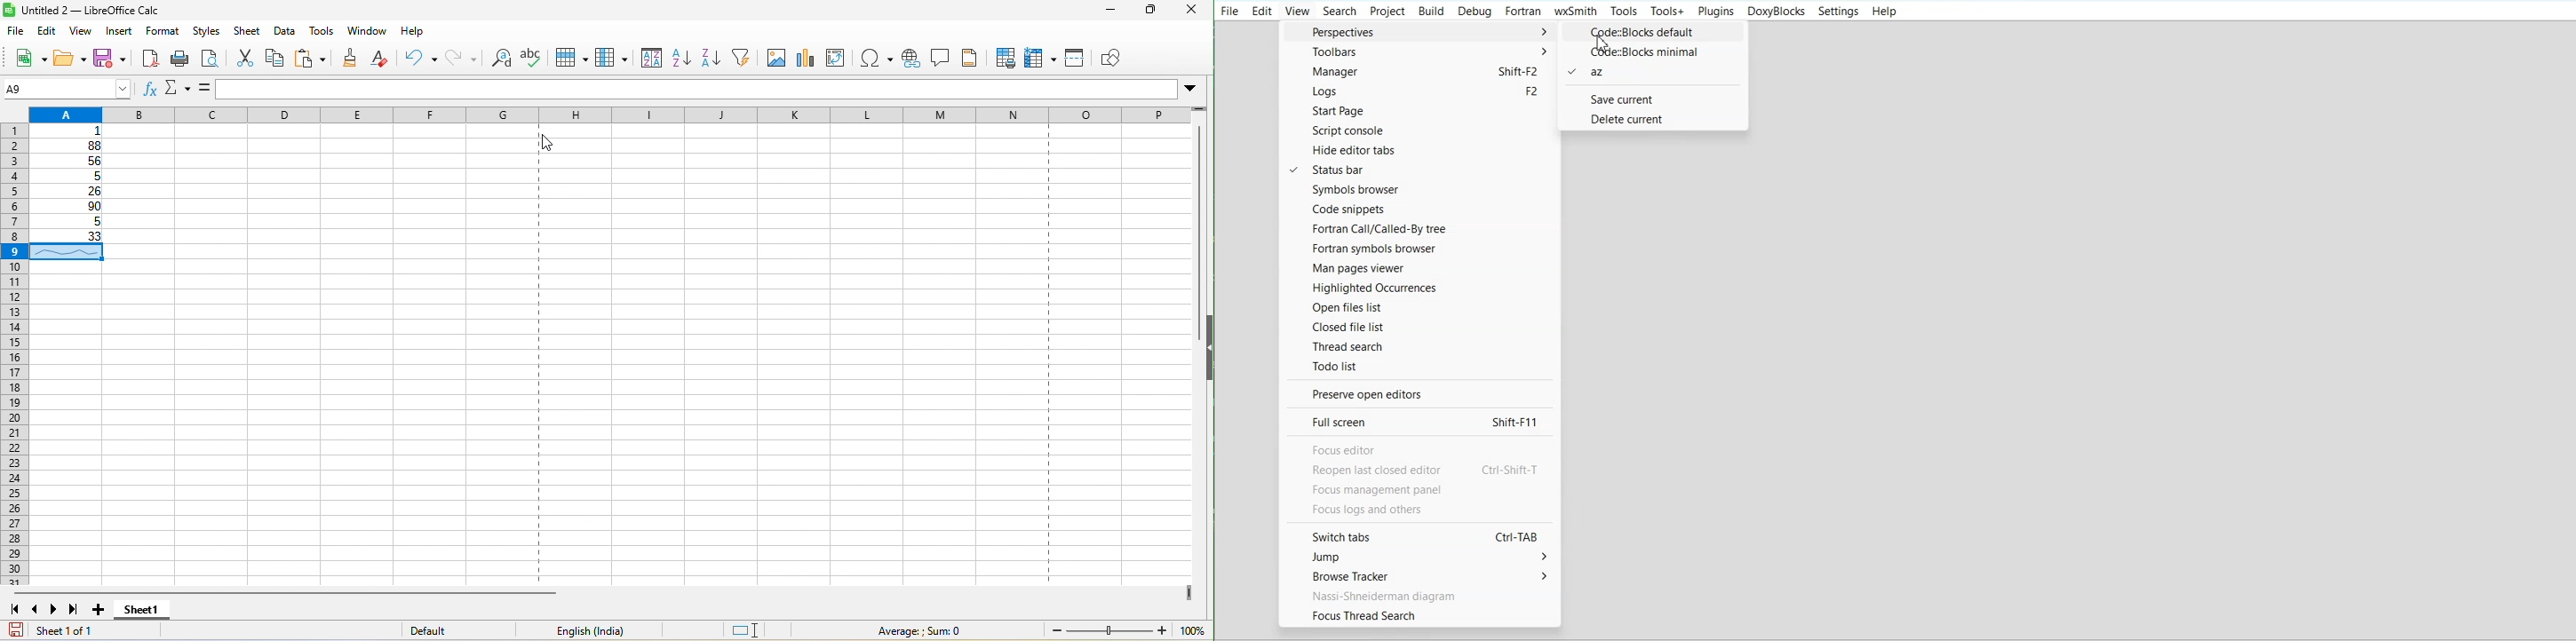 The width and height of the screenshot is (2576, 644). I want to click on Debug, so click(1476, 11).